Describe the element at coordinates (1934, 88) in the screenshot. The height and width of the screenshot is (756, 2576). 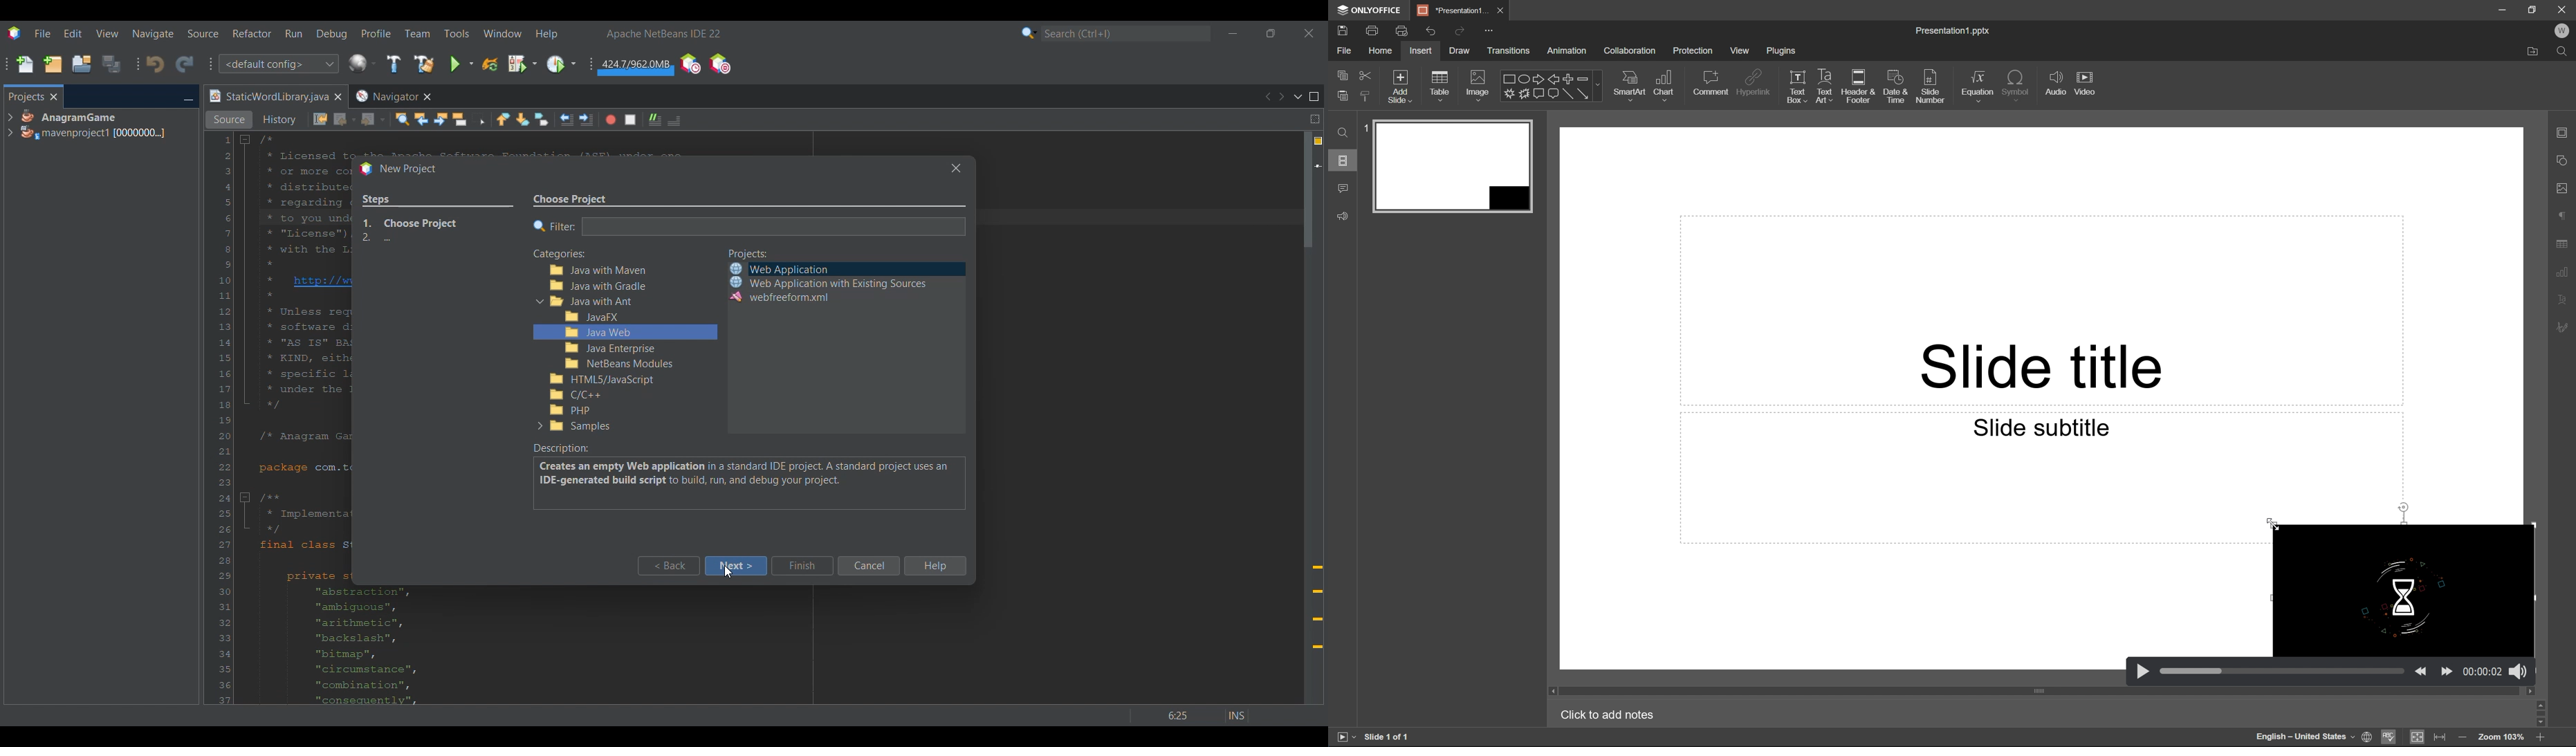
I see `slide number` at that location.